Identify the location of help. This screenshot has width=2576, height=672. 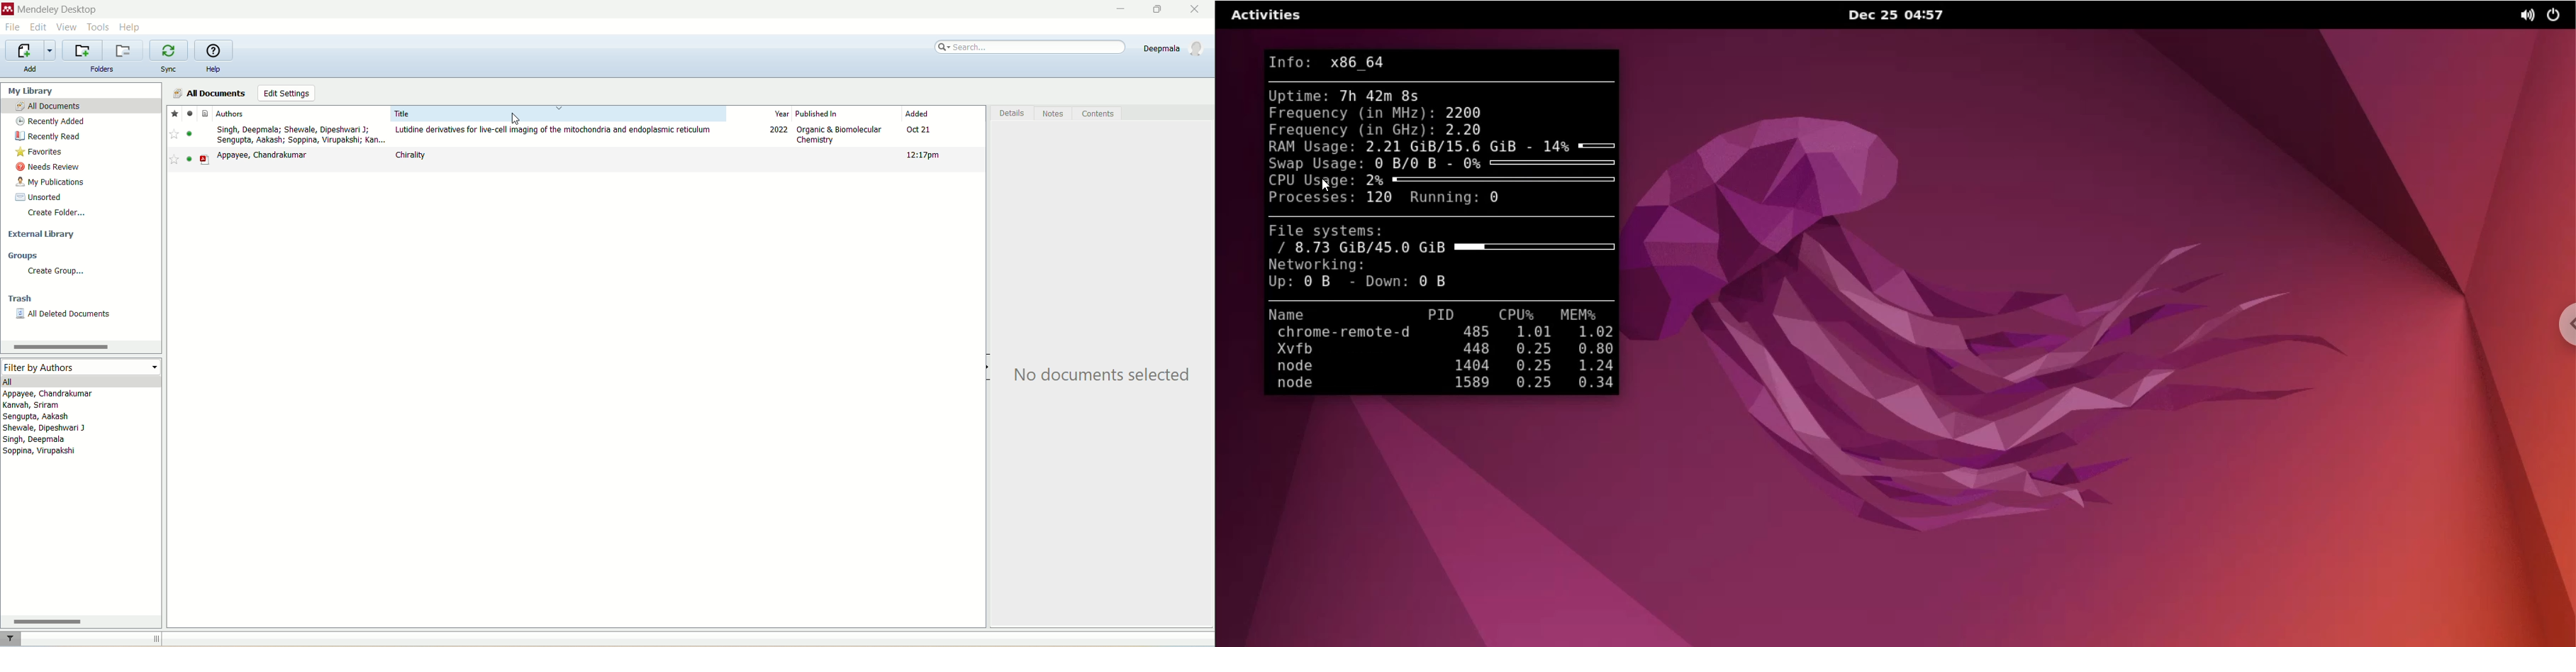
(212, 70).